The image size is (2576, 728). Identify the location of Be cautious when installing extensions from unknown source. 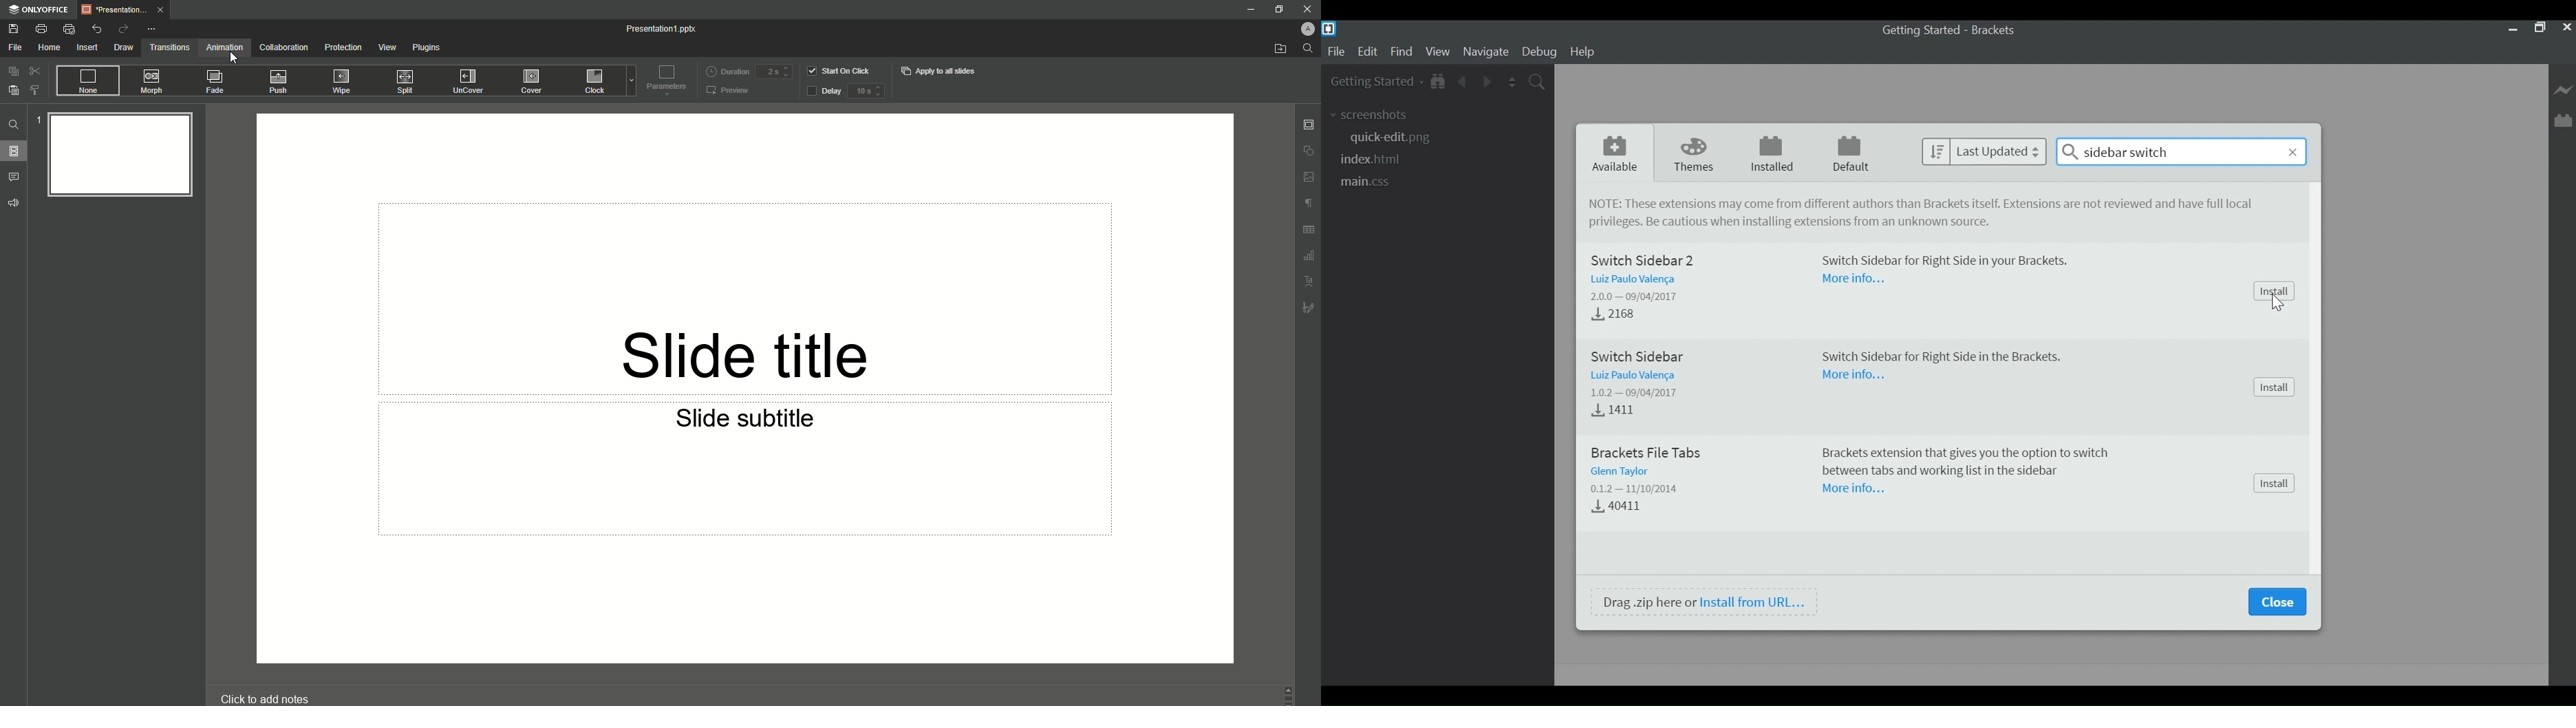
(1792, 223).